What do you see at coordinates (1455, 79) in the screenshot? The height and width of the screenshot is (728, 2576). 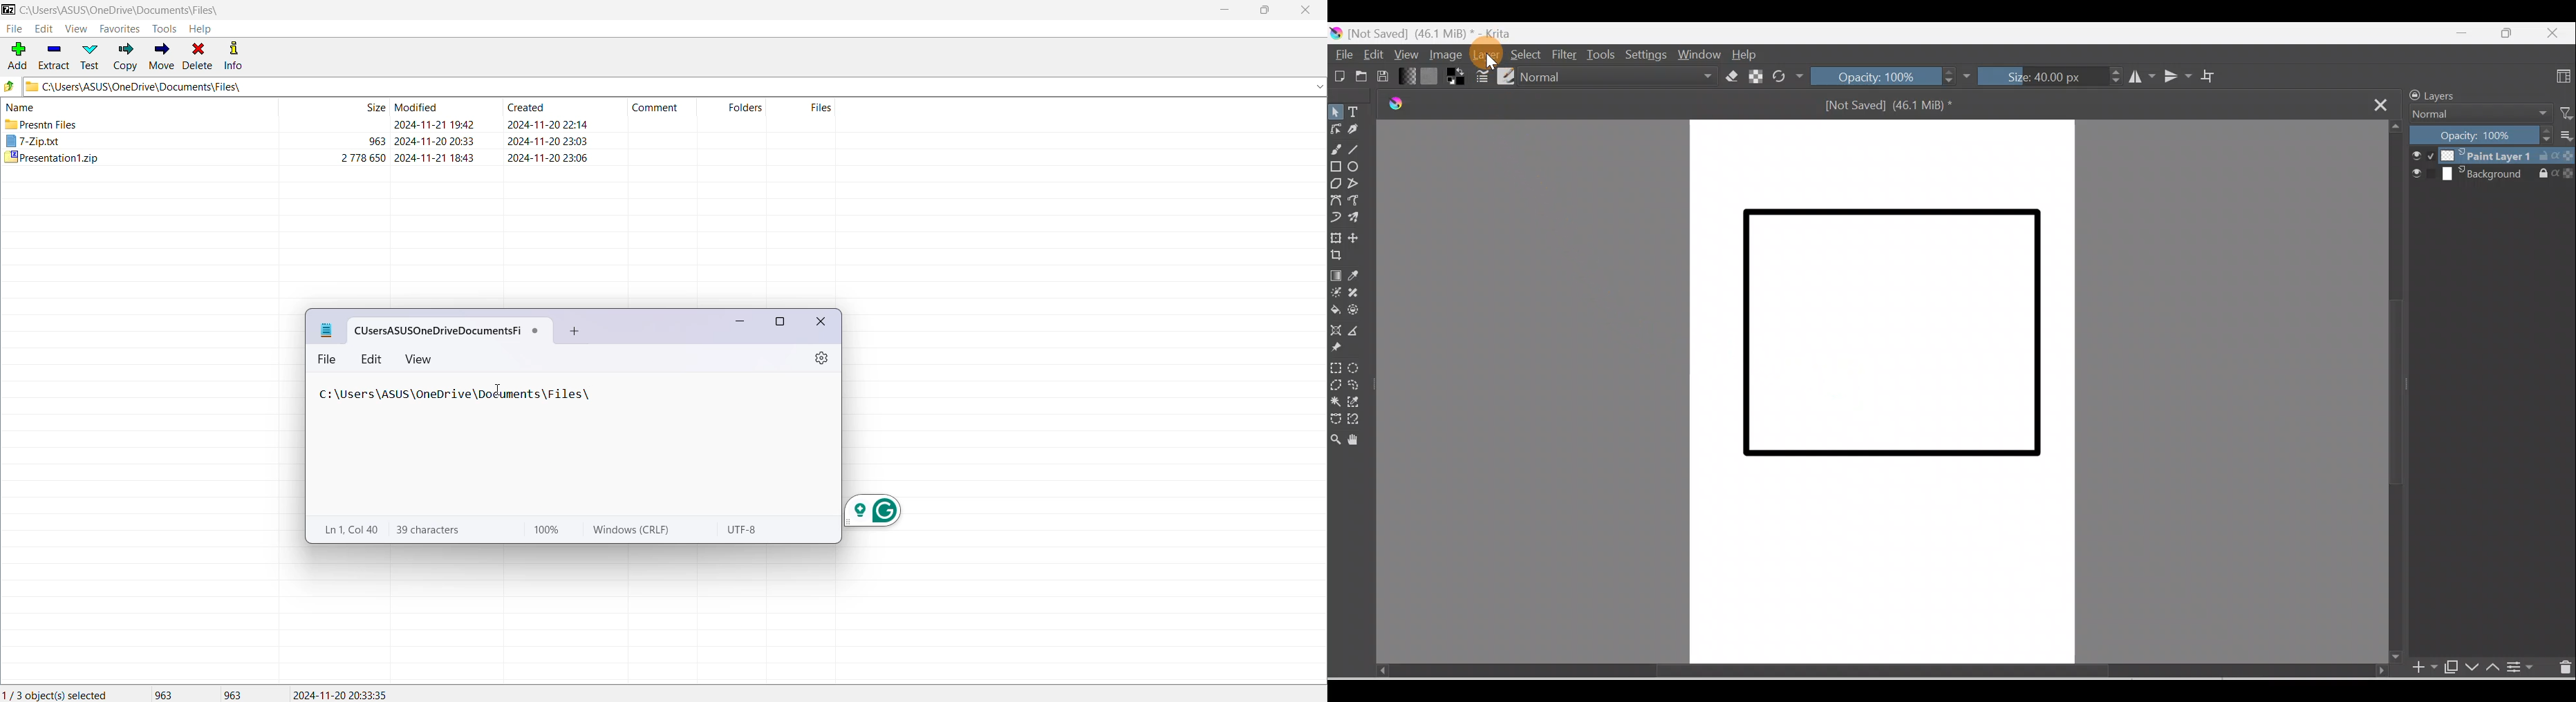 I see `Set foreground & background colors` at bounding box center [1455, 79].